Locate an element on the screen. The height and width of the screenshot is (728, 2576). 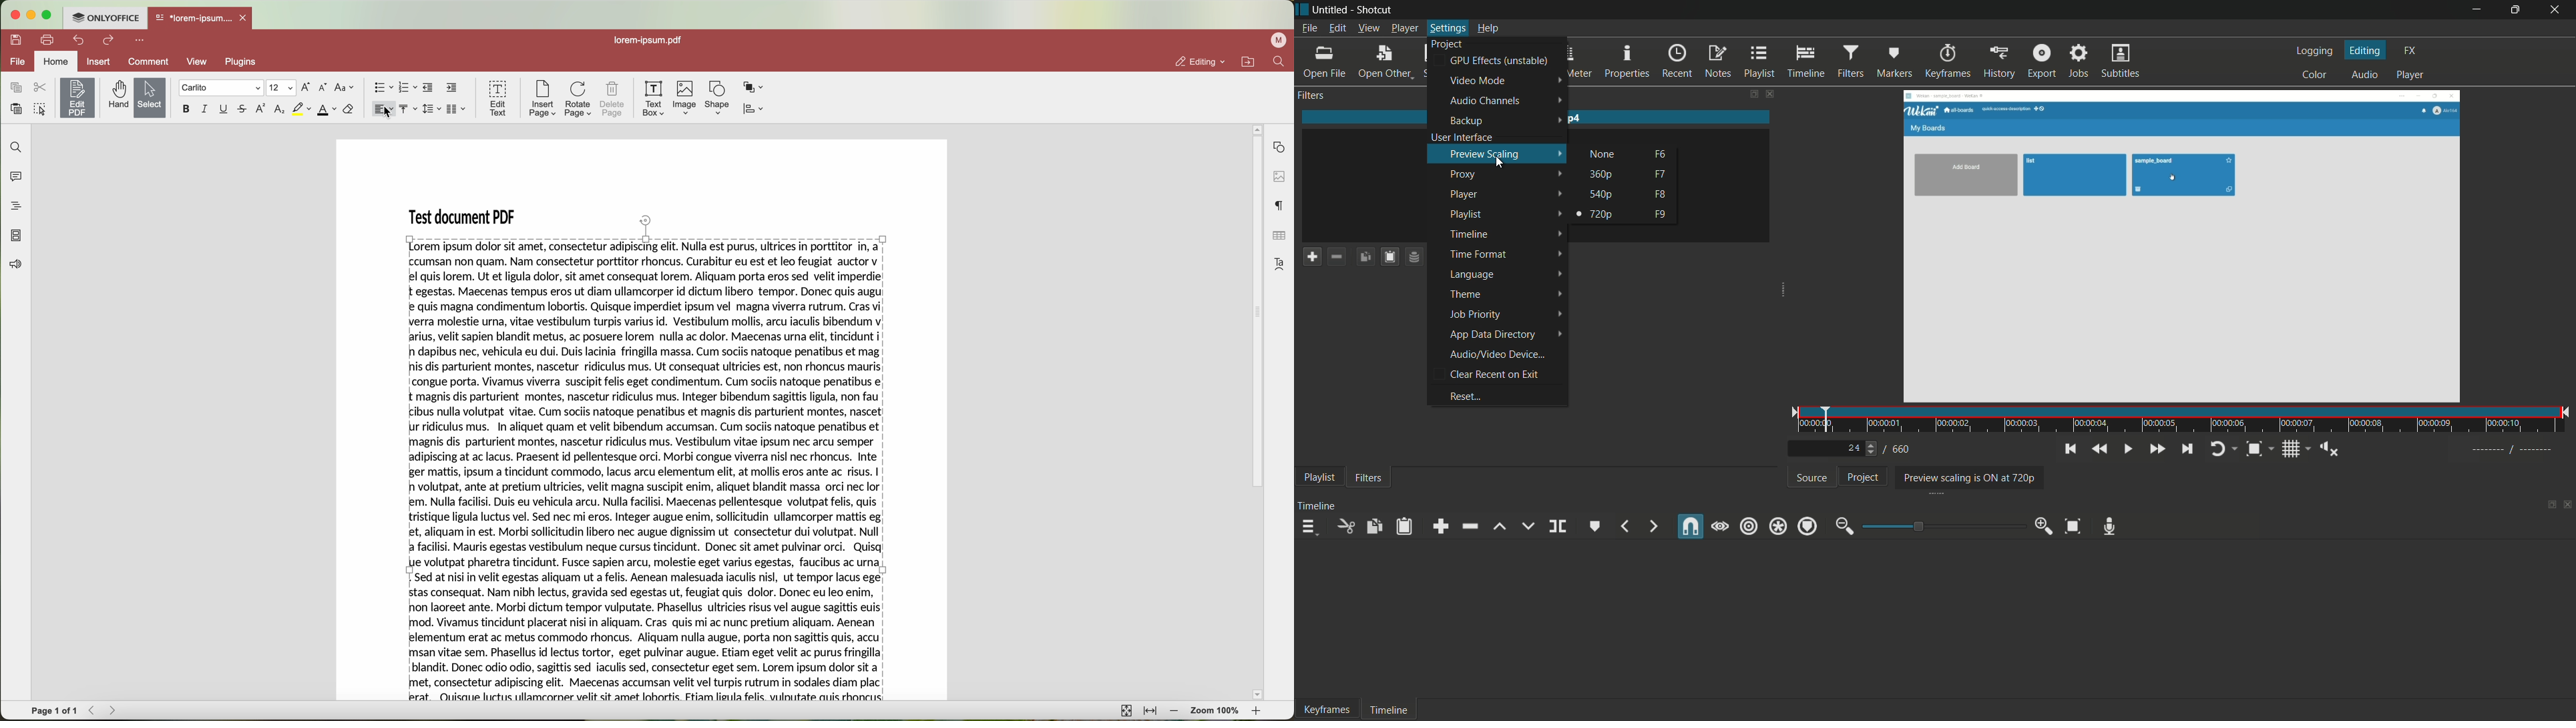
fit to width is located at coordinates (1151, 711).